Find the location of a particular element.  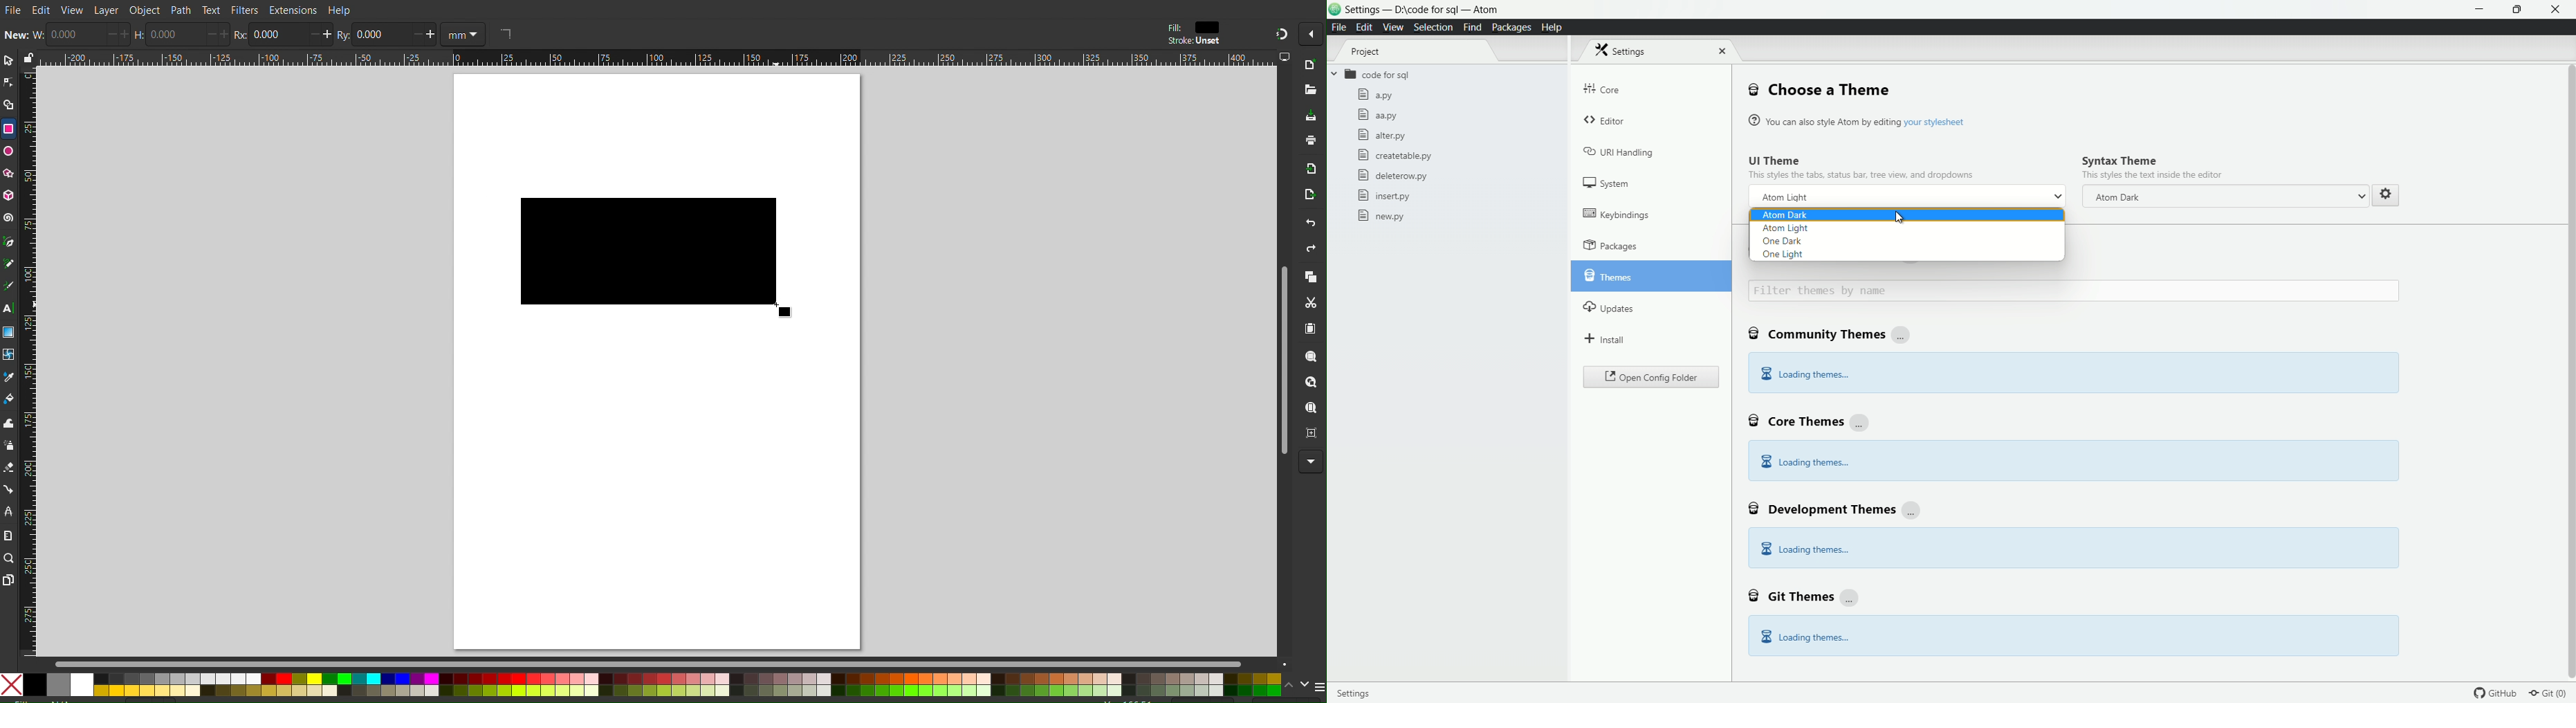

Line Color is located at coordinates (8, 378).